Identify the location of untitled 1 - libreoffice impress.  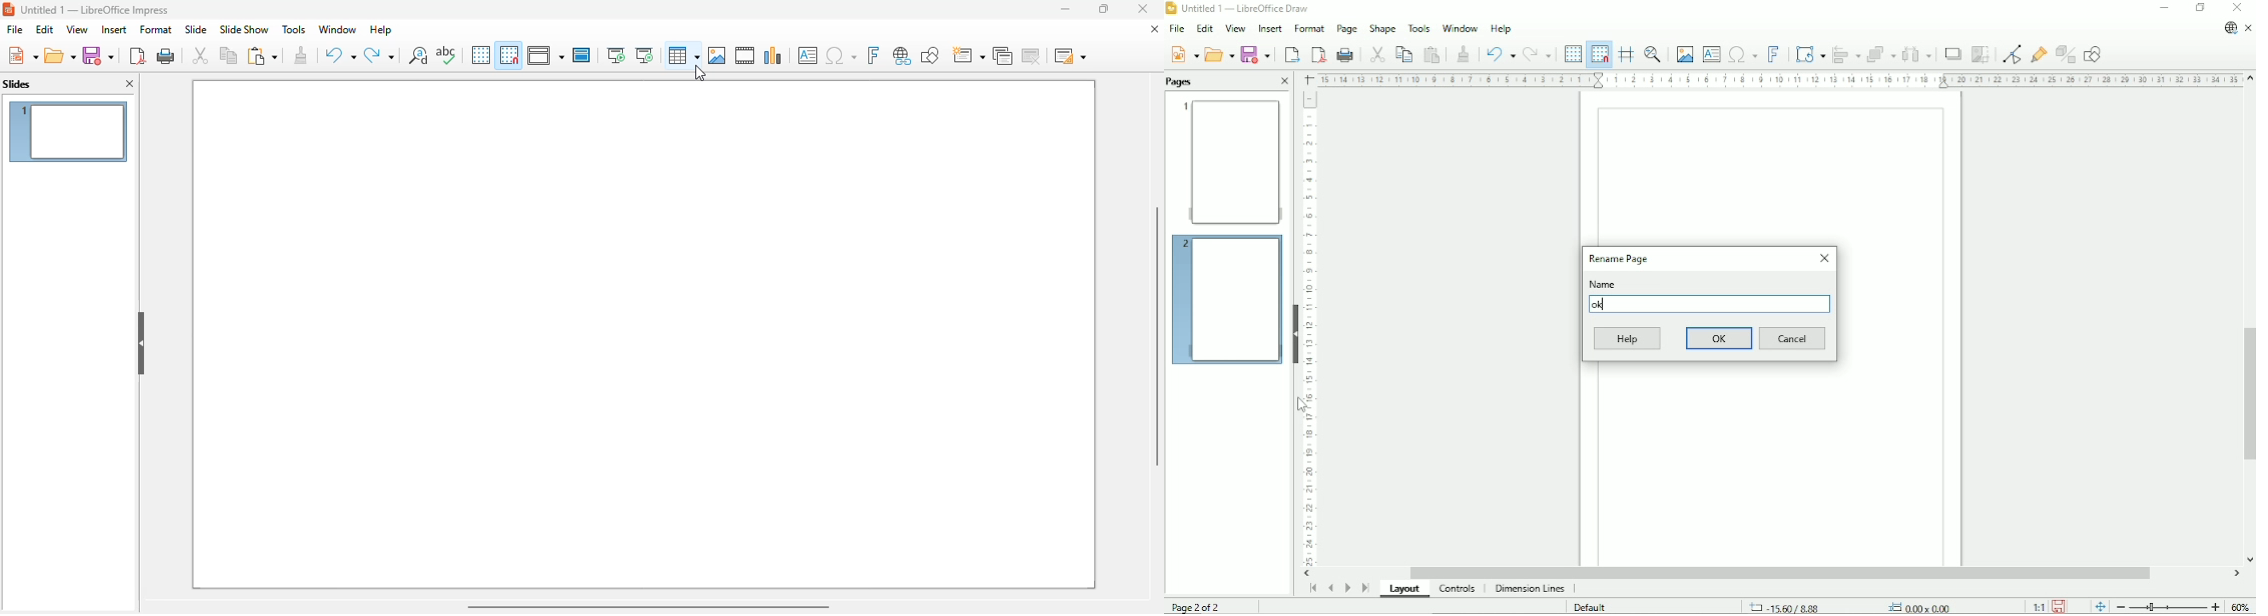
(96, 9).